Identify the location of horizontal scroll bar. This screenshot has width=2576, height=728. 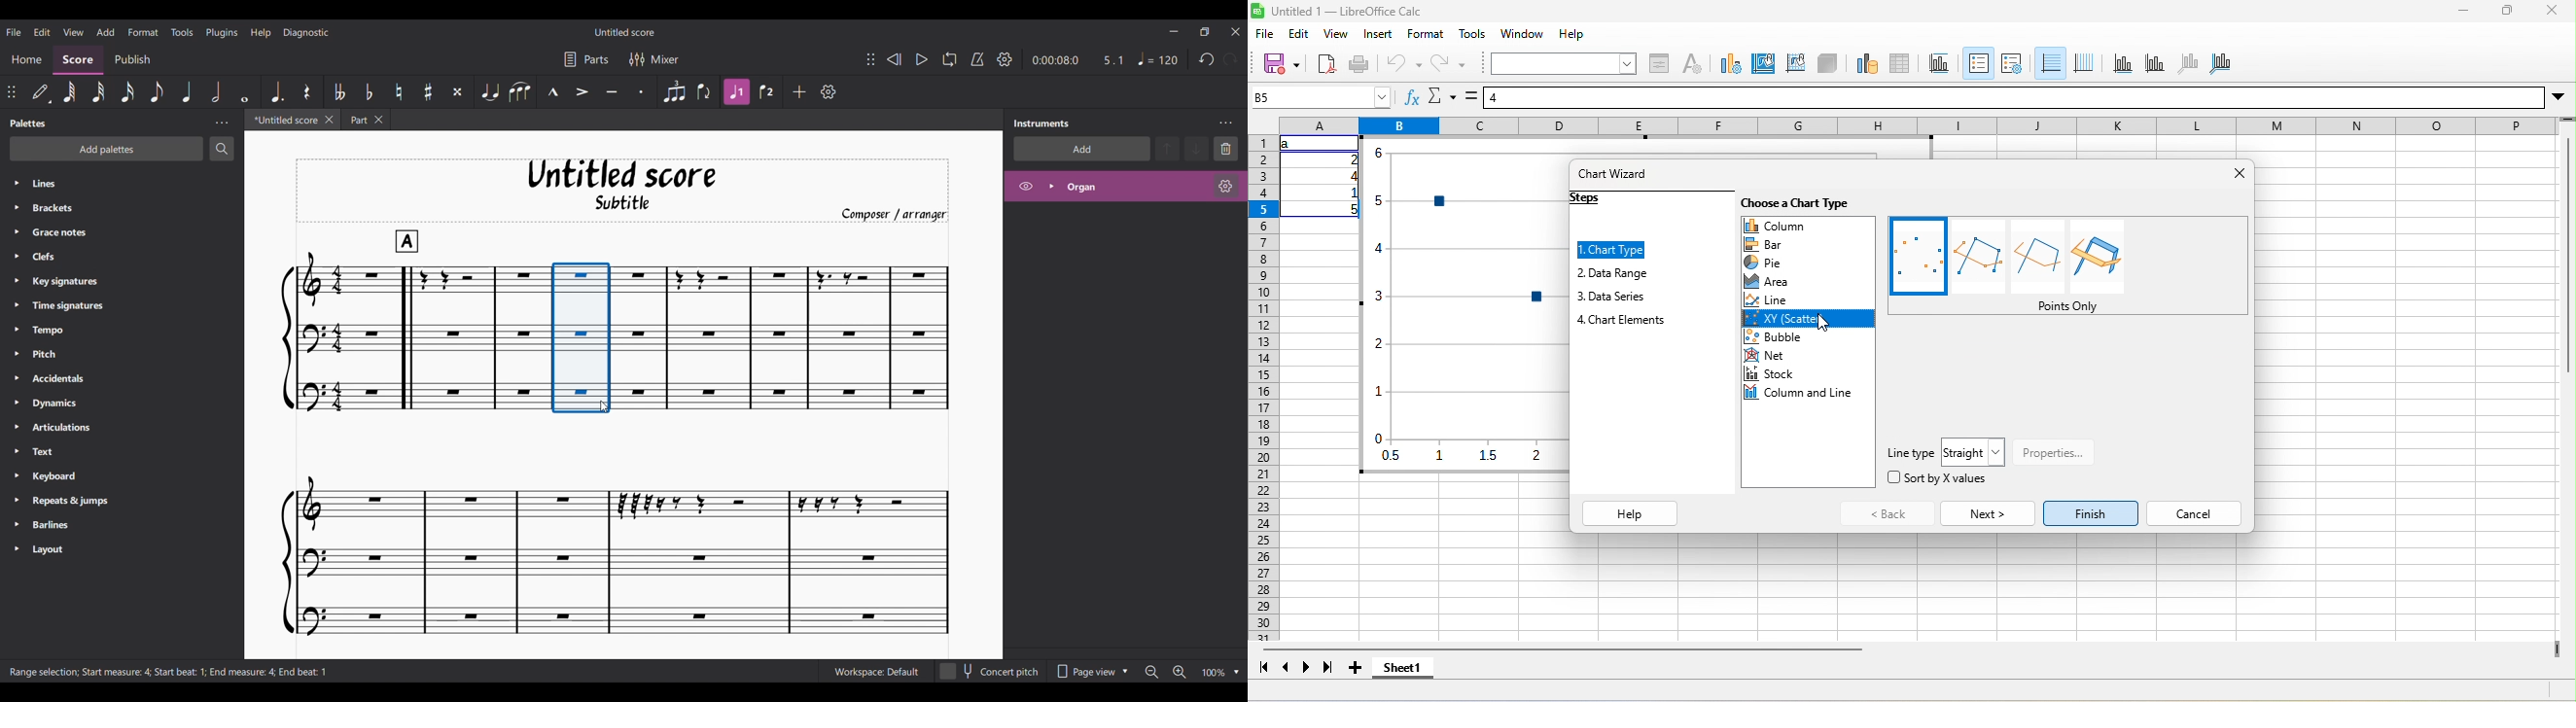
(1562, 649).